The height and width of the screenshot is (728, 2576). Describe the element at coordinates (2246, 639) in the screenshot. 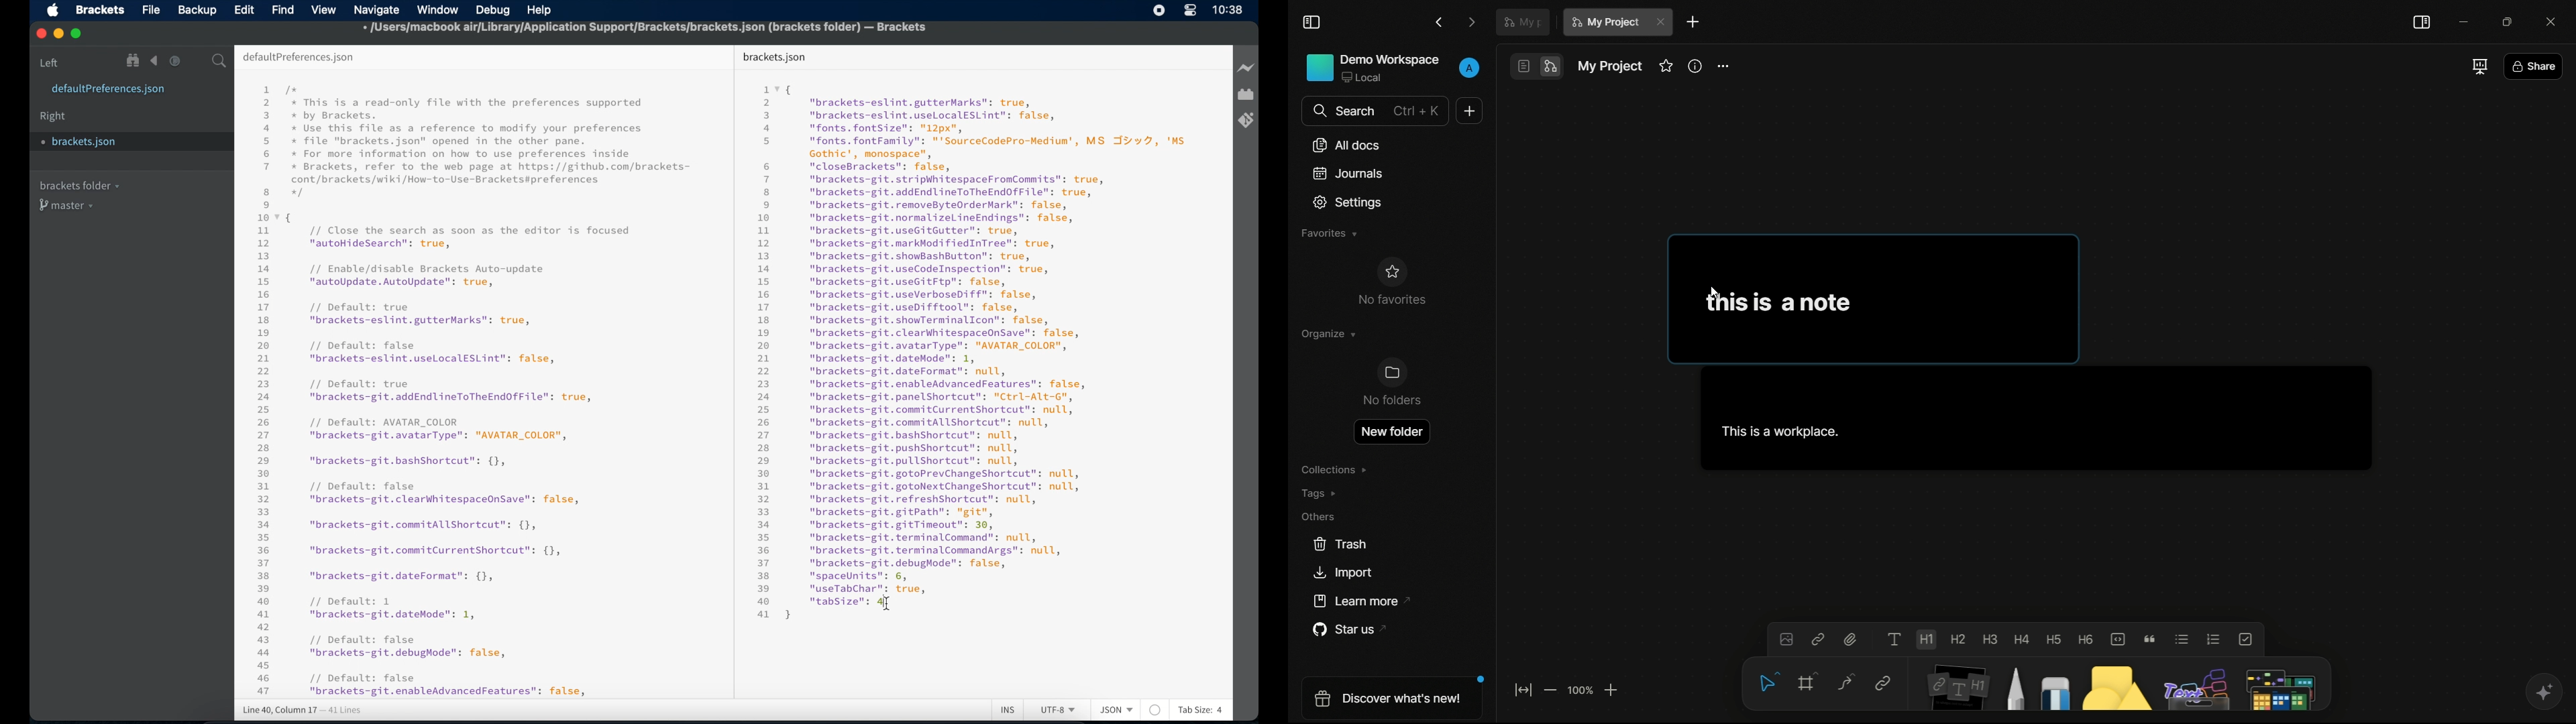

I see `to do list` at that location.